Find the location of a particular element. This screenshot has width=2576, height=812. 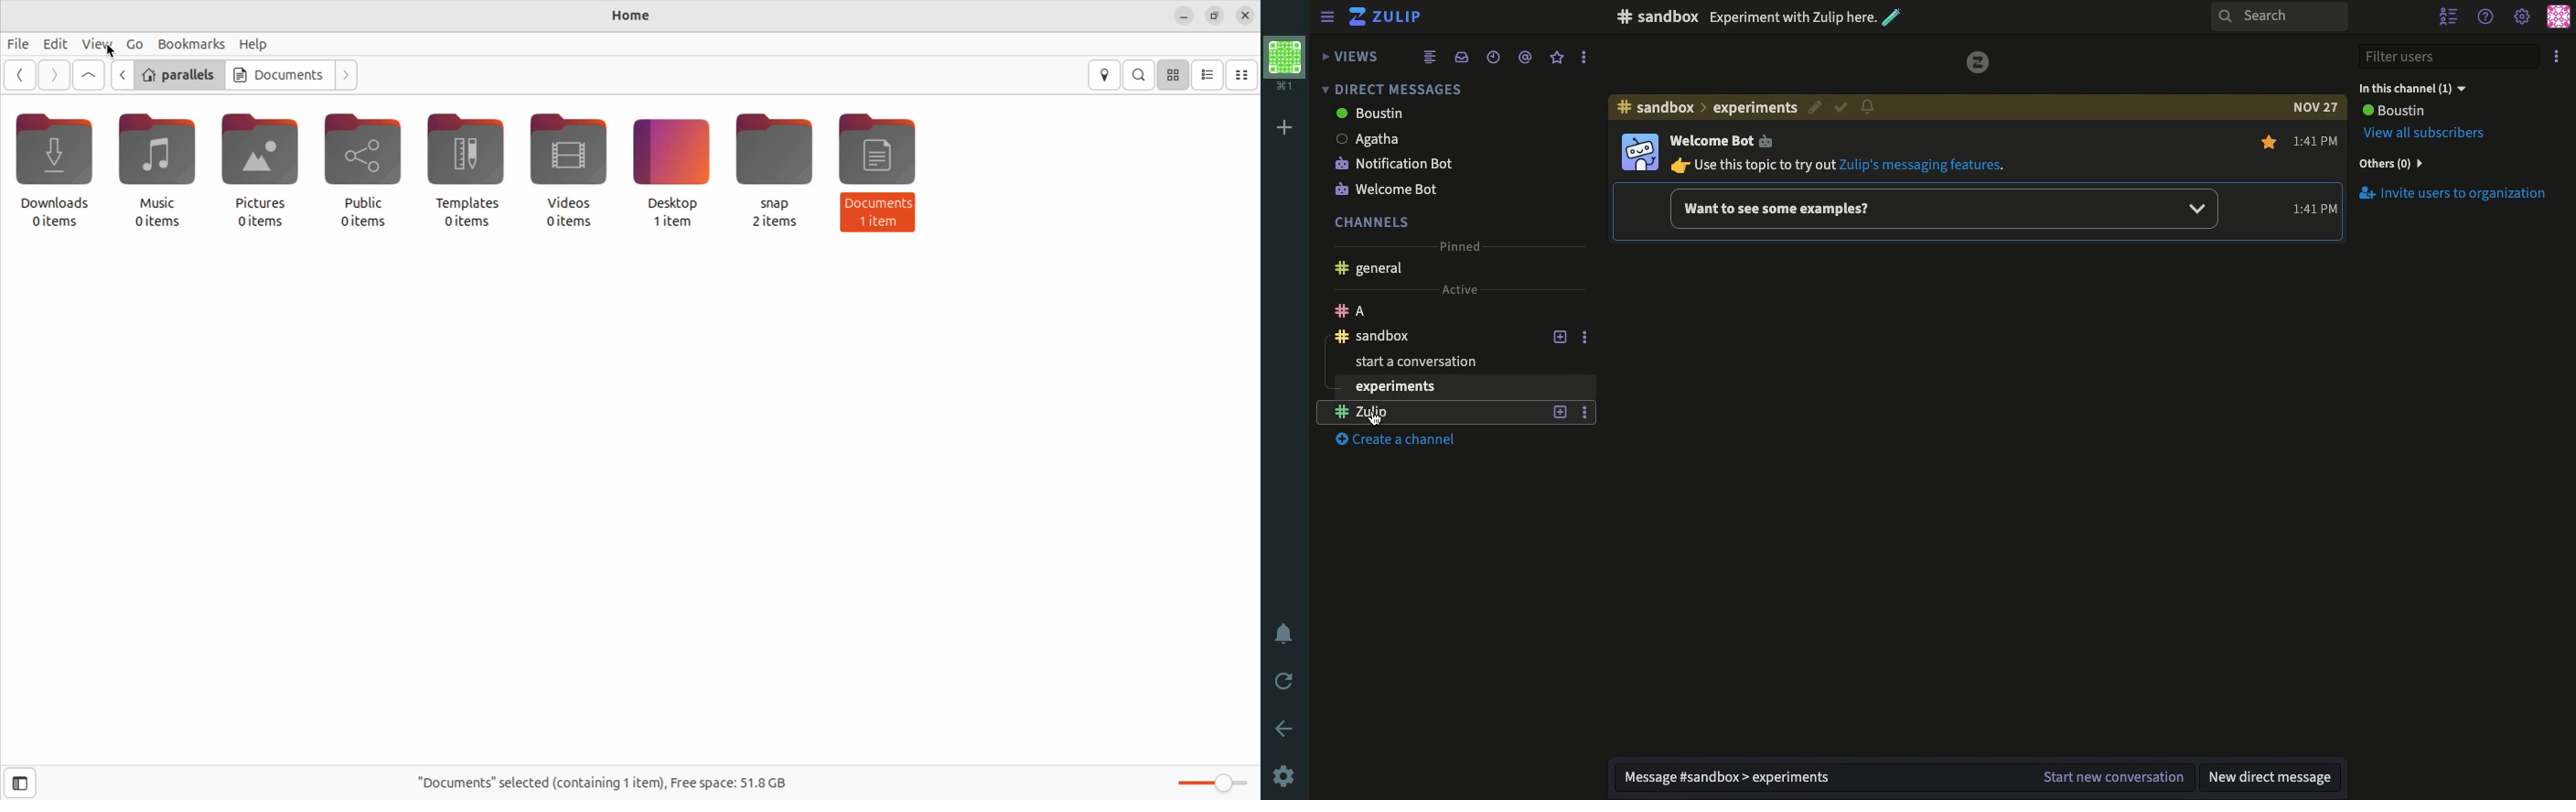

Channels is located at coordinates (1372, 222).